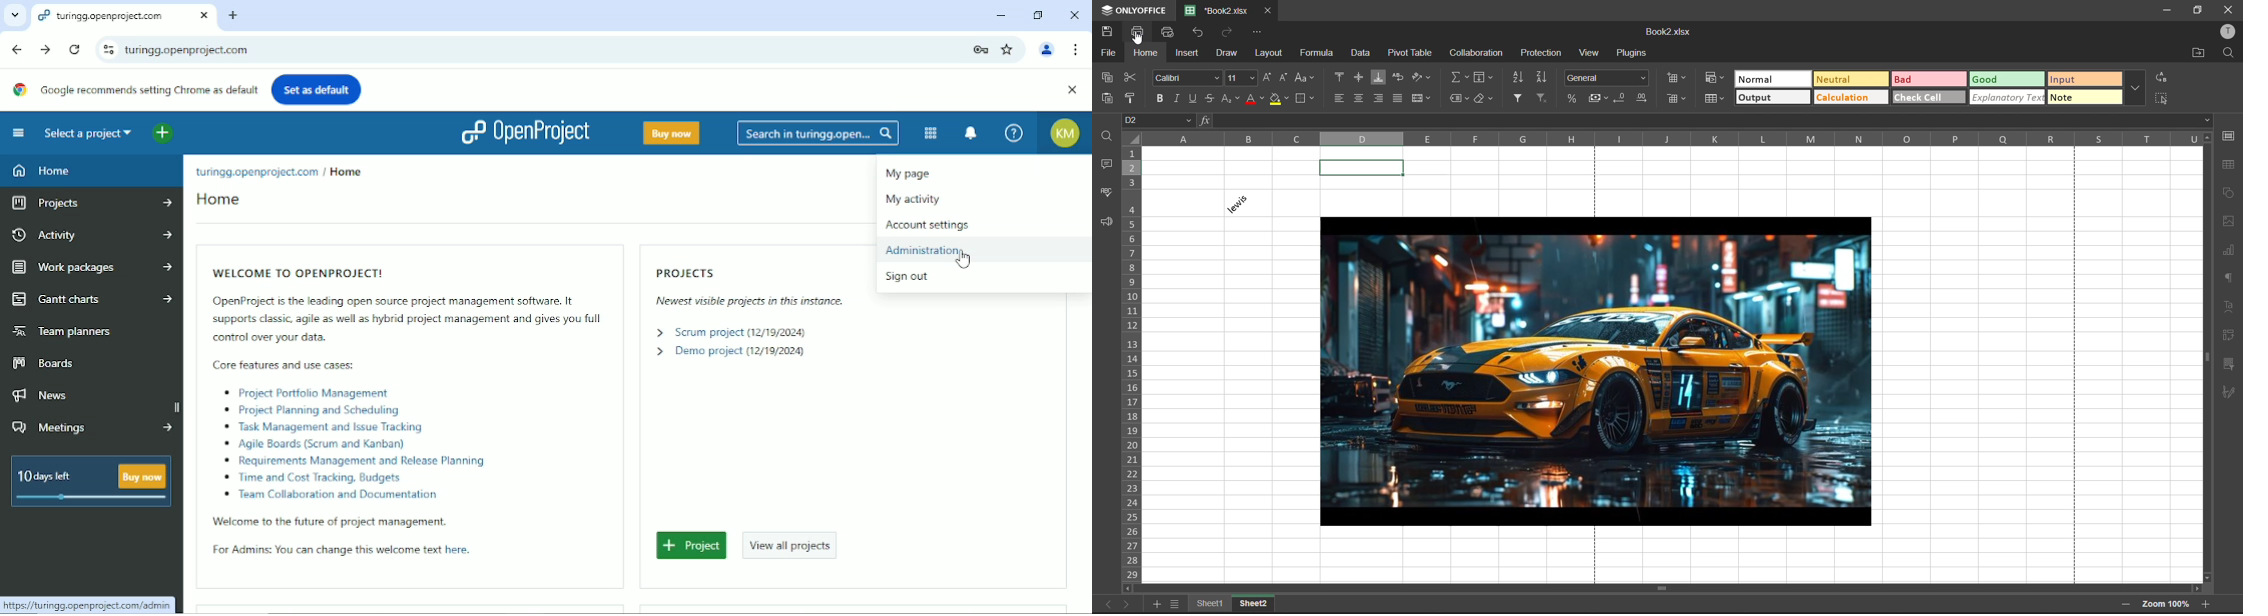 This screenshot has width=2268, height=616. I want to click on current site link : turingg.openproject.com, so click(538, 50).